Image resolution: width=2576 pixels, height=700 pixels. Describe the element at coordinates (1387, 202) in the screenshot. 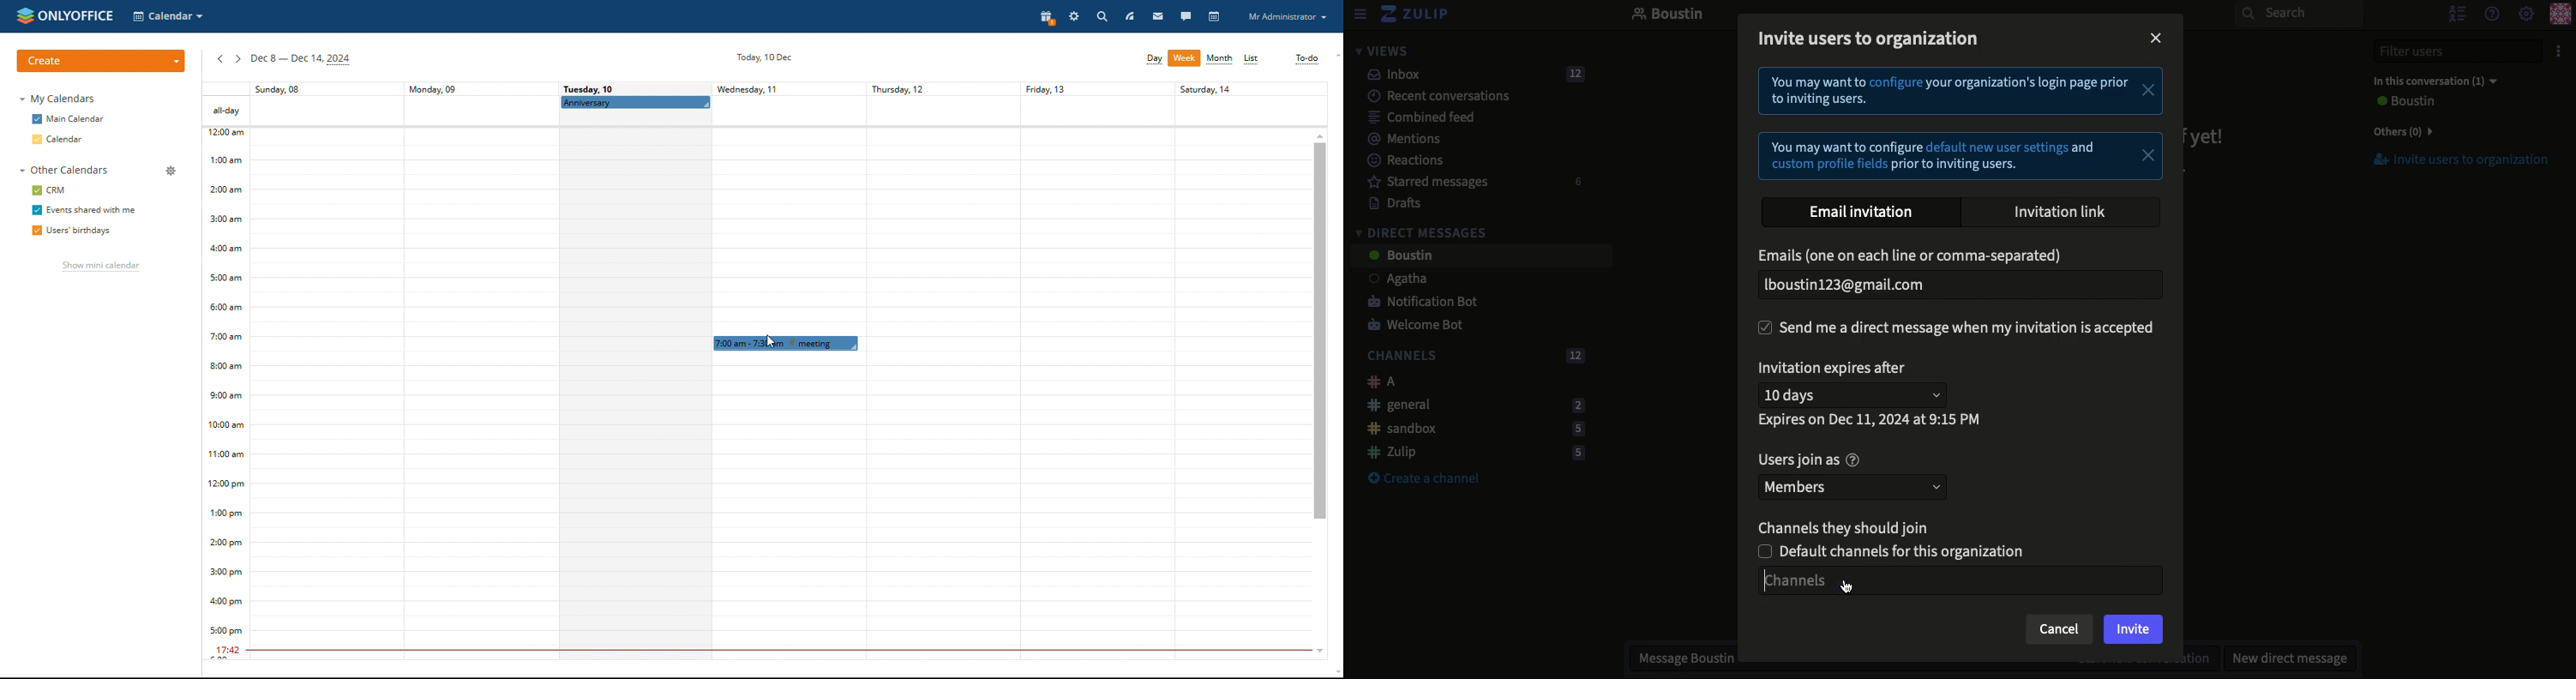

I see `Drafts` at that location.